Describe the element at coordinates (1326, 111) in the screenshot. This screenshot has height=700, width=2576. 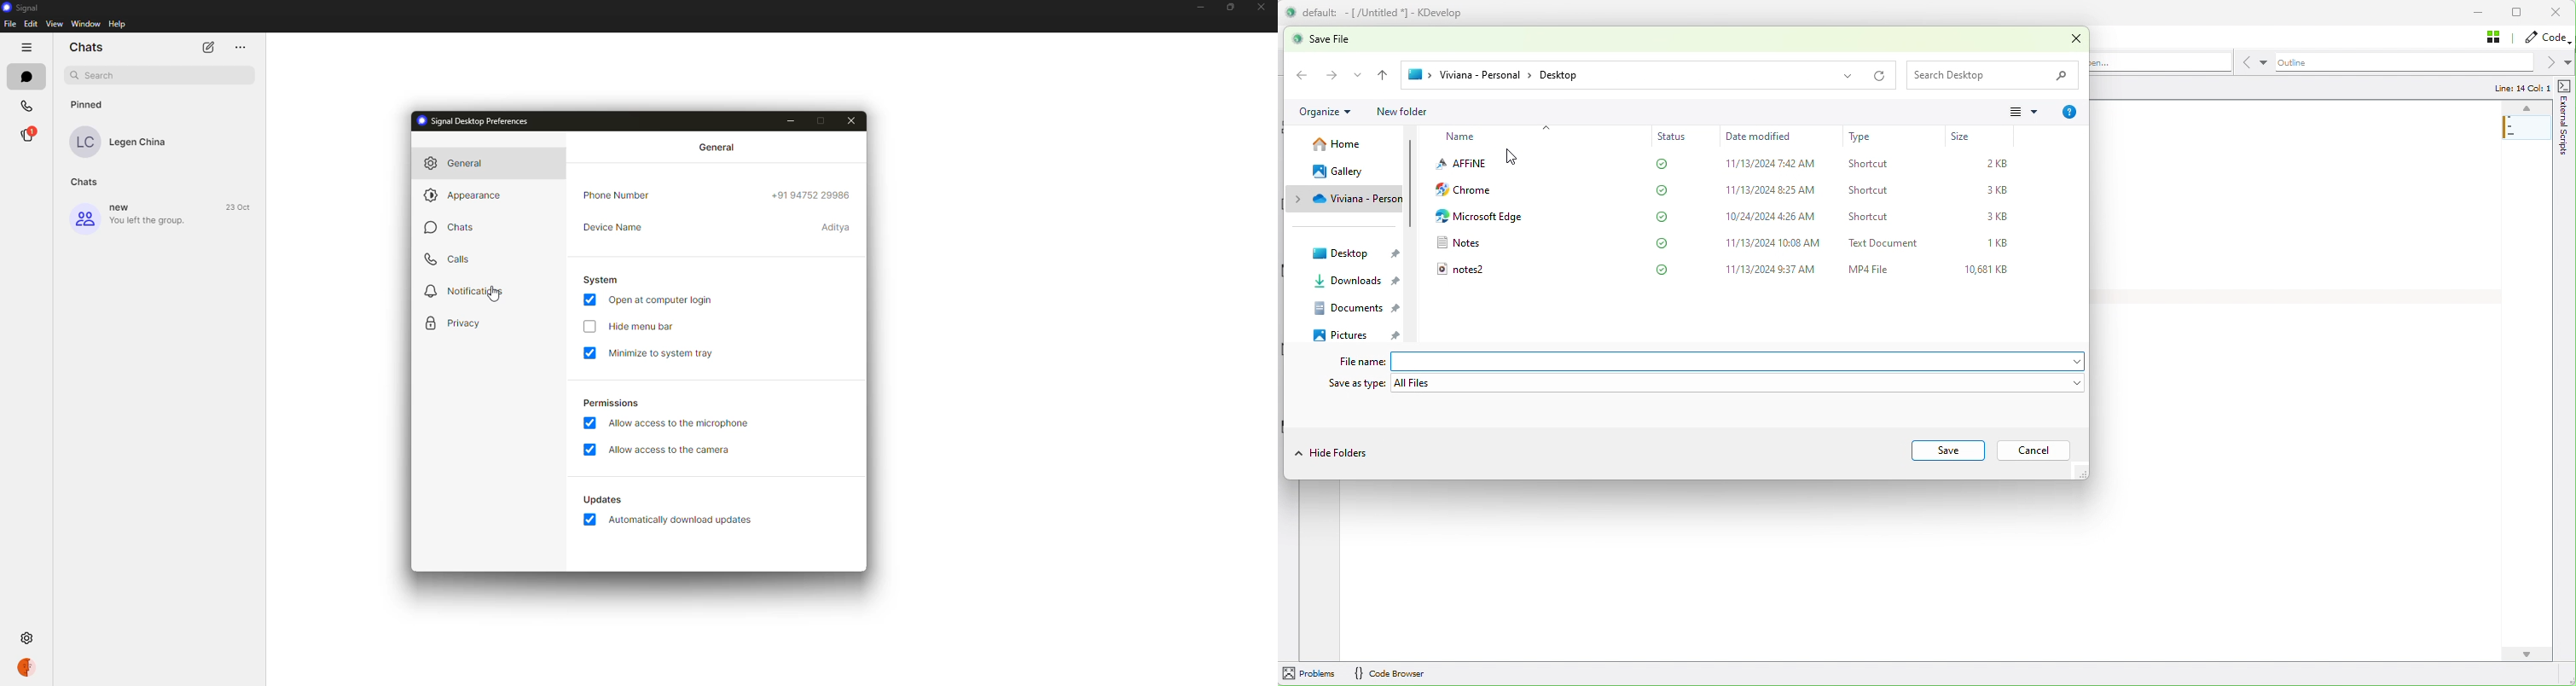
I see `Organize` at that location.